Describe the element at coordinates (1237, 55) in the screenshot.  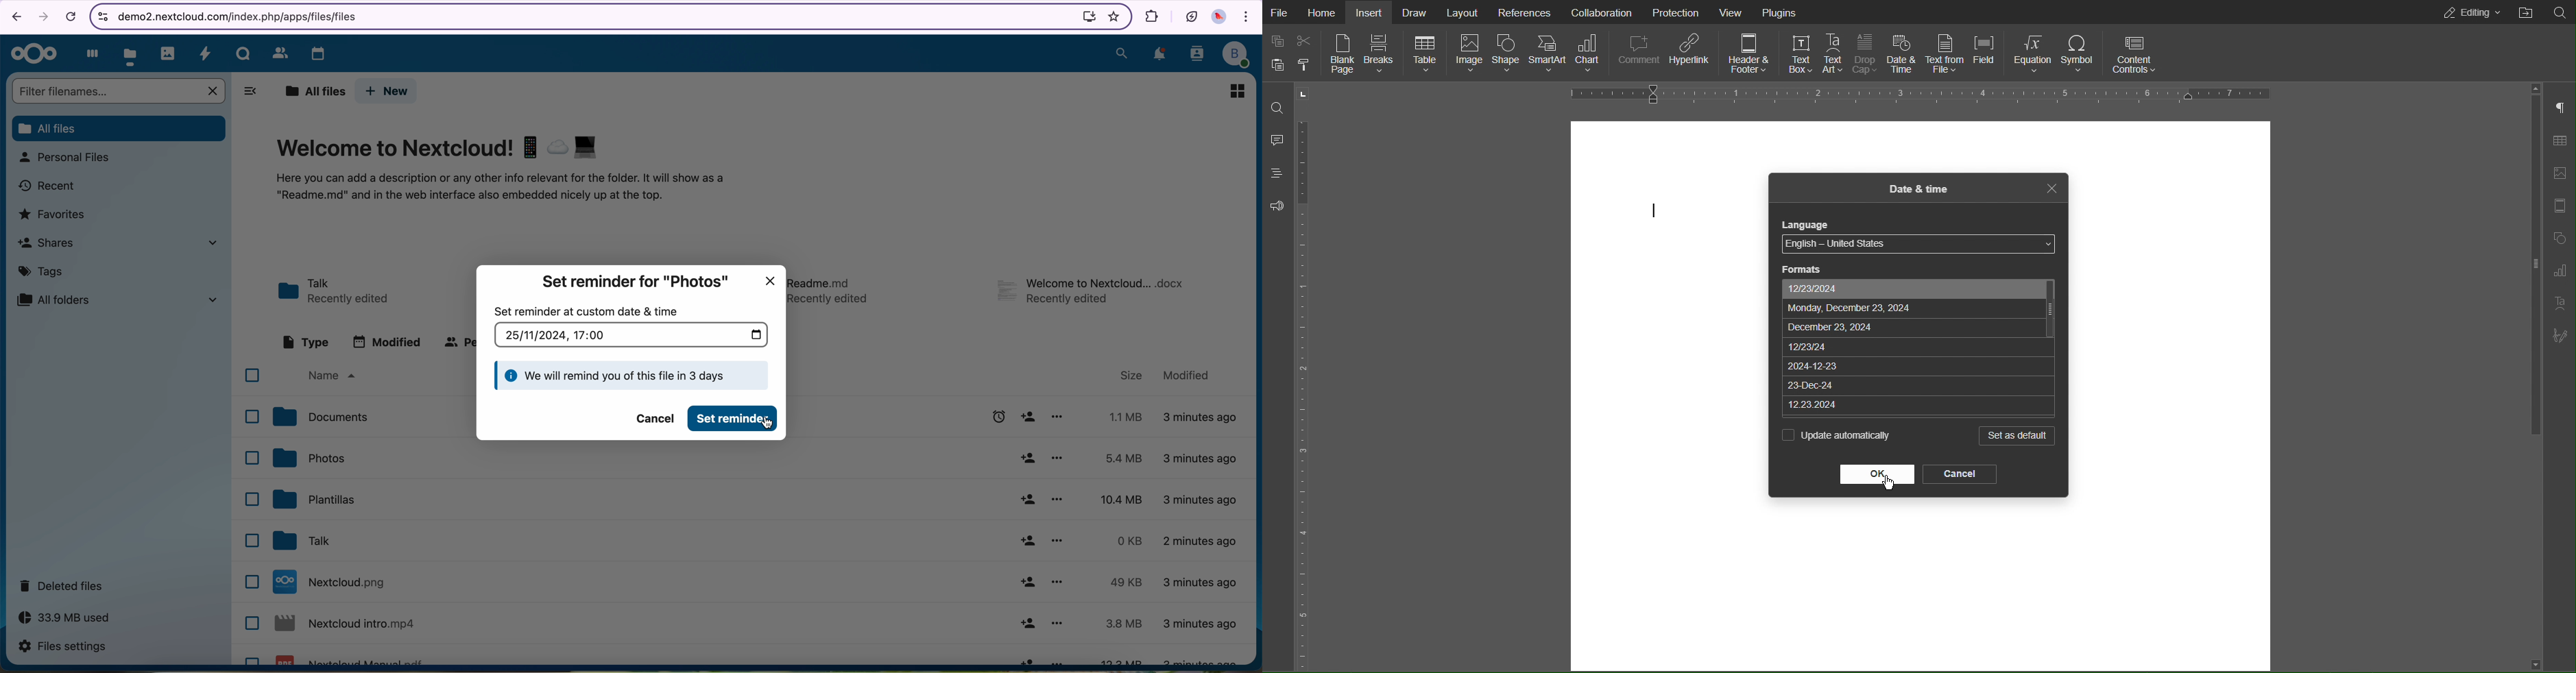
I see `profile` at that location.